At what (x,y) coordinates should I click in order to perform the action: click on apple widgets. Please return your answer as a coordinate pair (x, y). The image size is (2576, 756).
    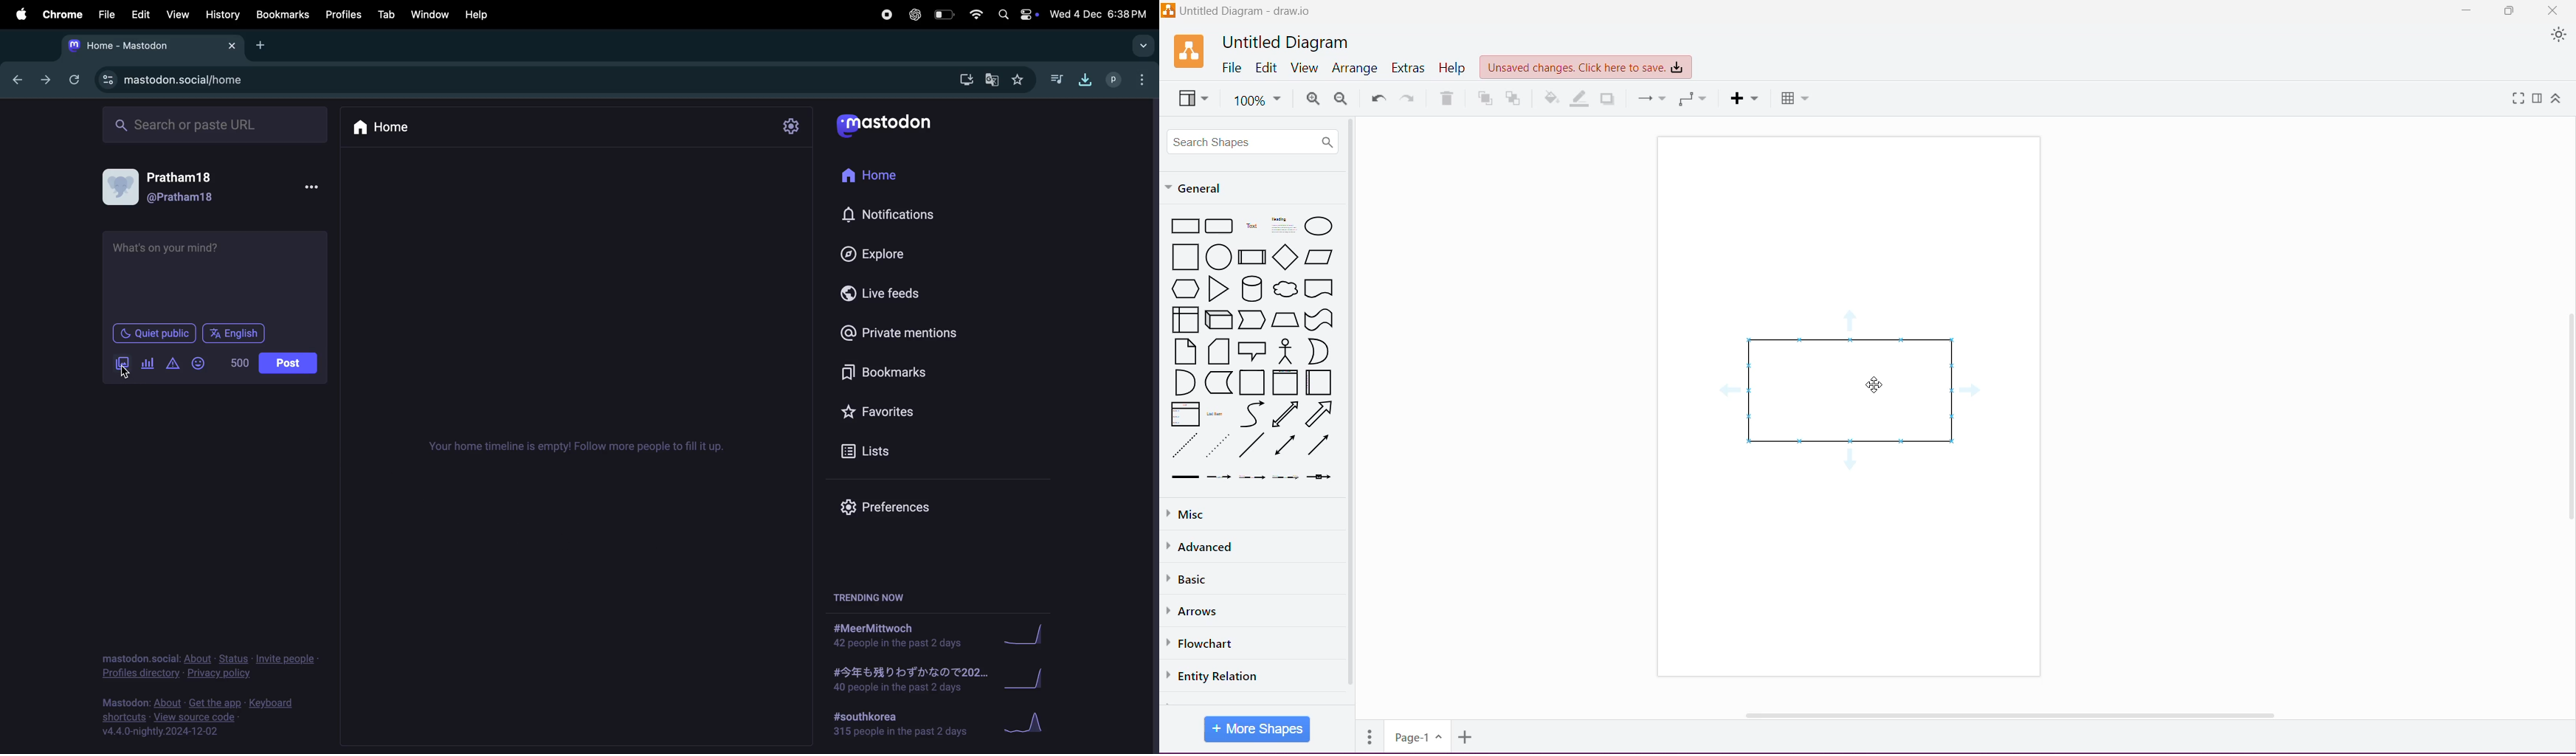
    Looking at the image, I should click on (1018, 15).